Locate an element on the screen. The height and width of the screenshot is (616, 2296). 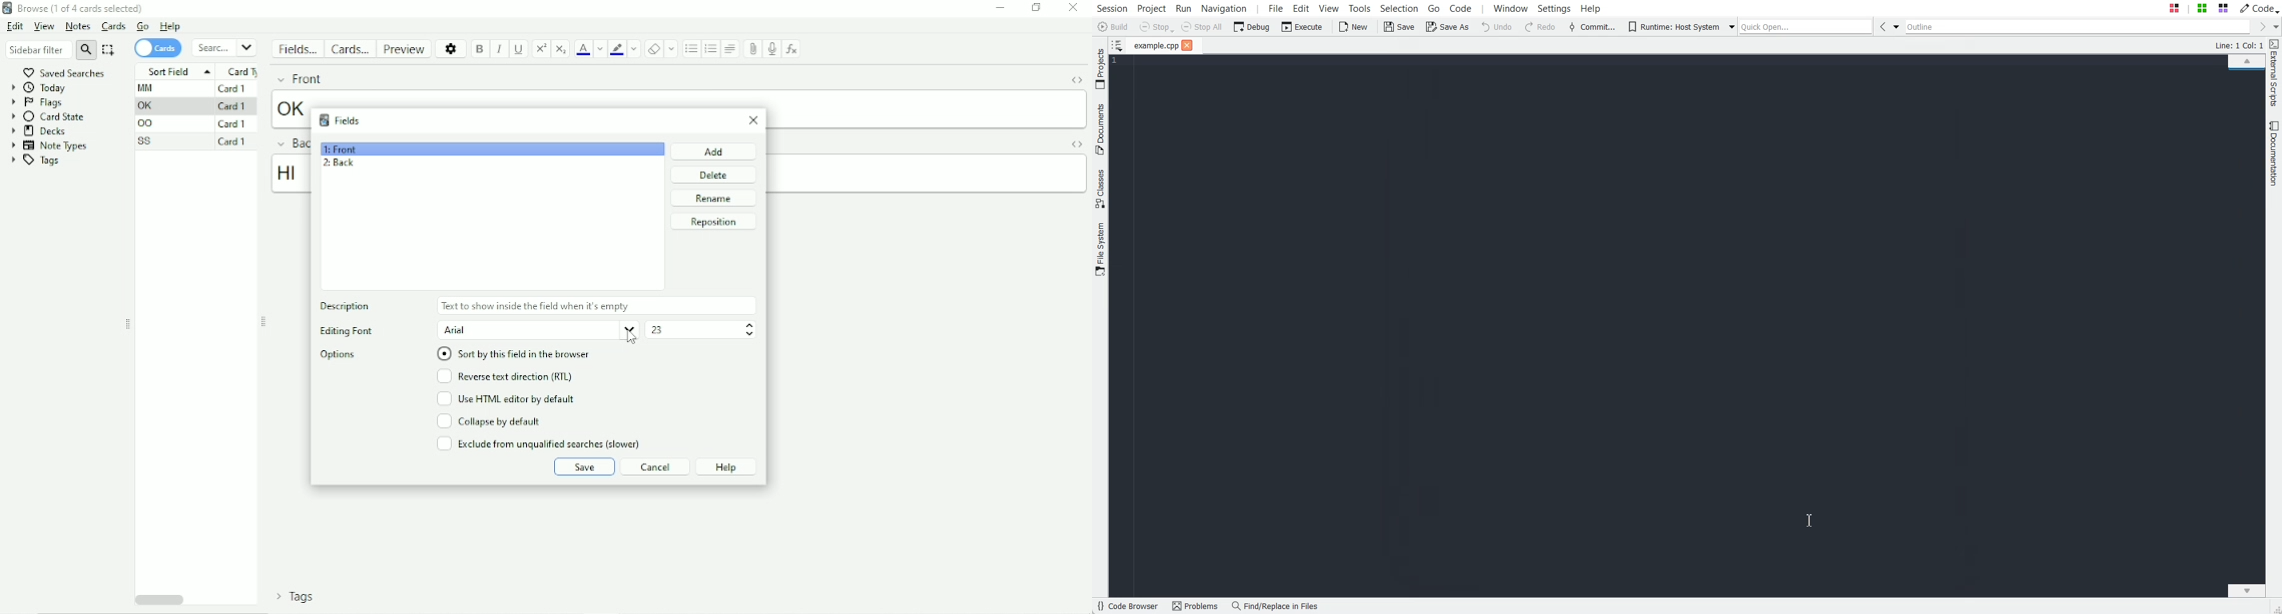
23 is located at coordinates (661, 332).